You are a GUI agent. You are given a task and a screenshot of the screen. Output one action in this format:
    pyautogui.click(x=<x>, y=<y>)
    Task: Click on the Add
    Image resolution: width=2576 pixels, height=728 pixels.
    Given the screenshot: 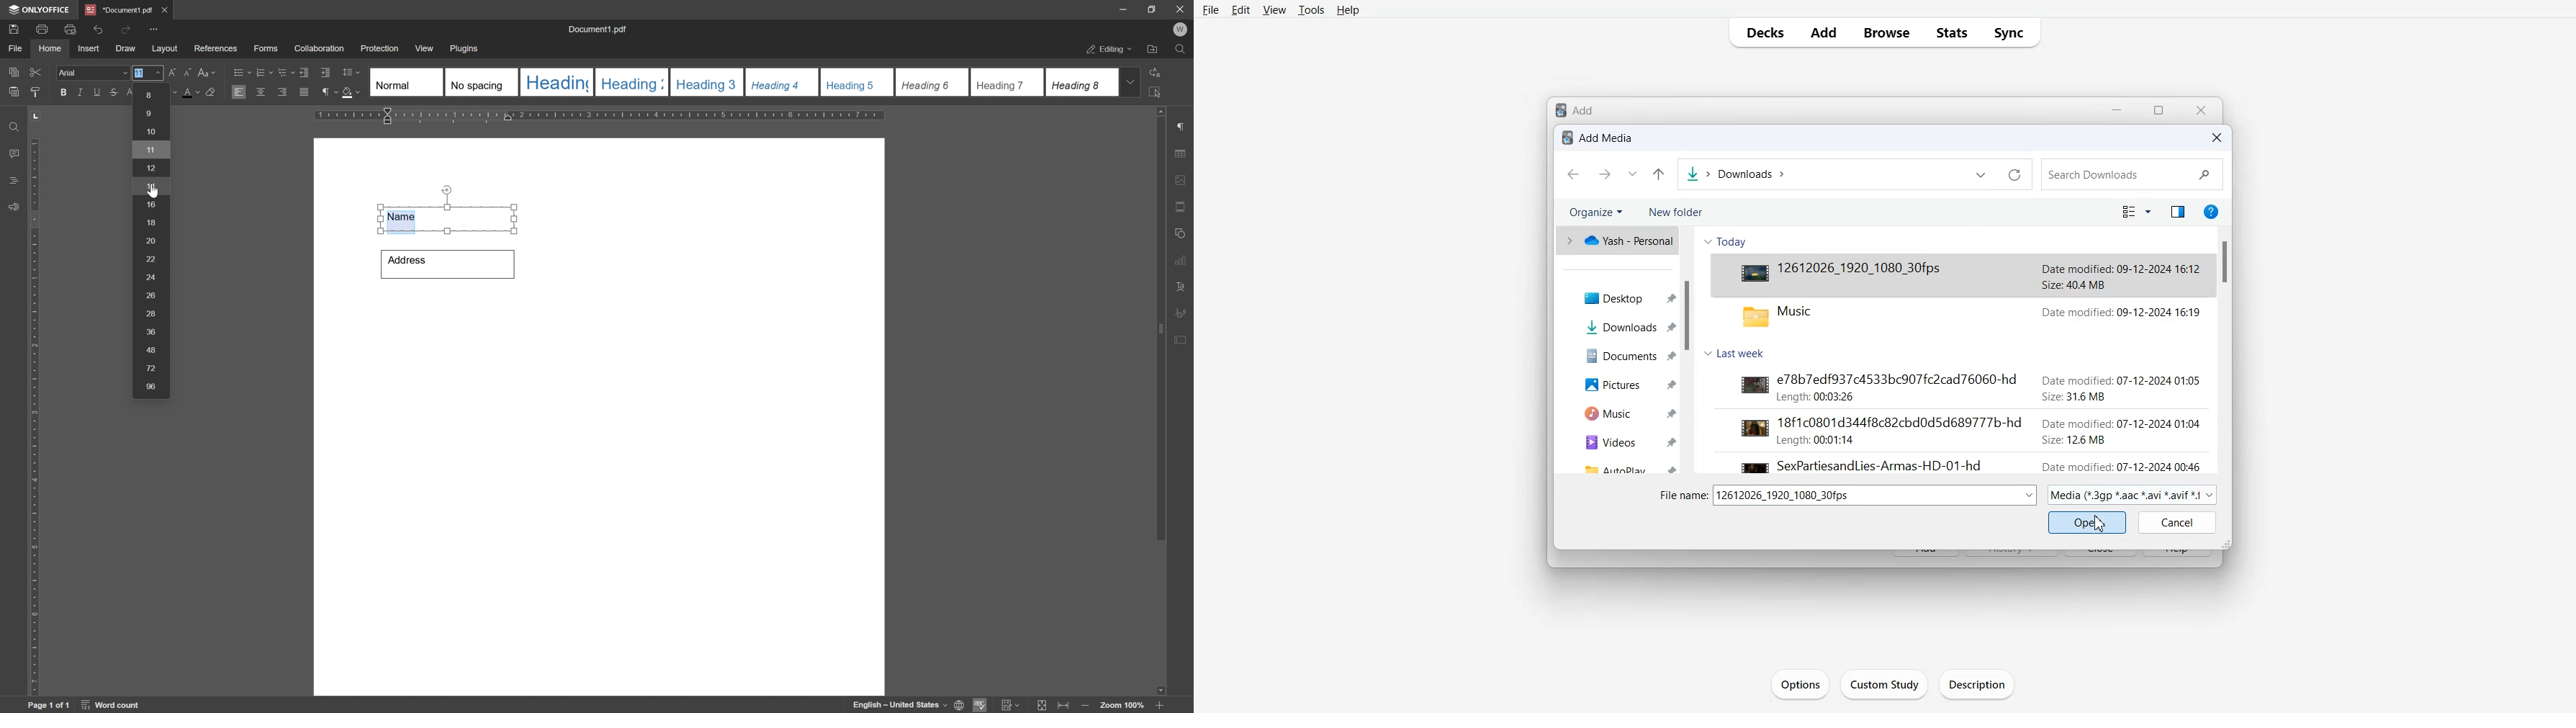 What is the action you would take?
    pyautogui.click(x=1590, y=112)
    